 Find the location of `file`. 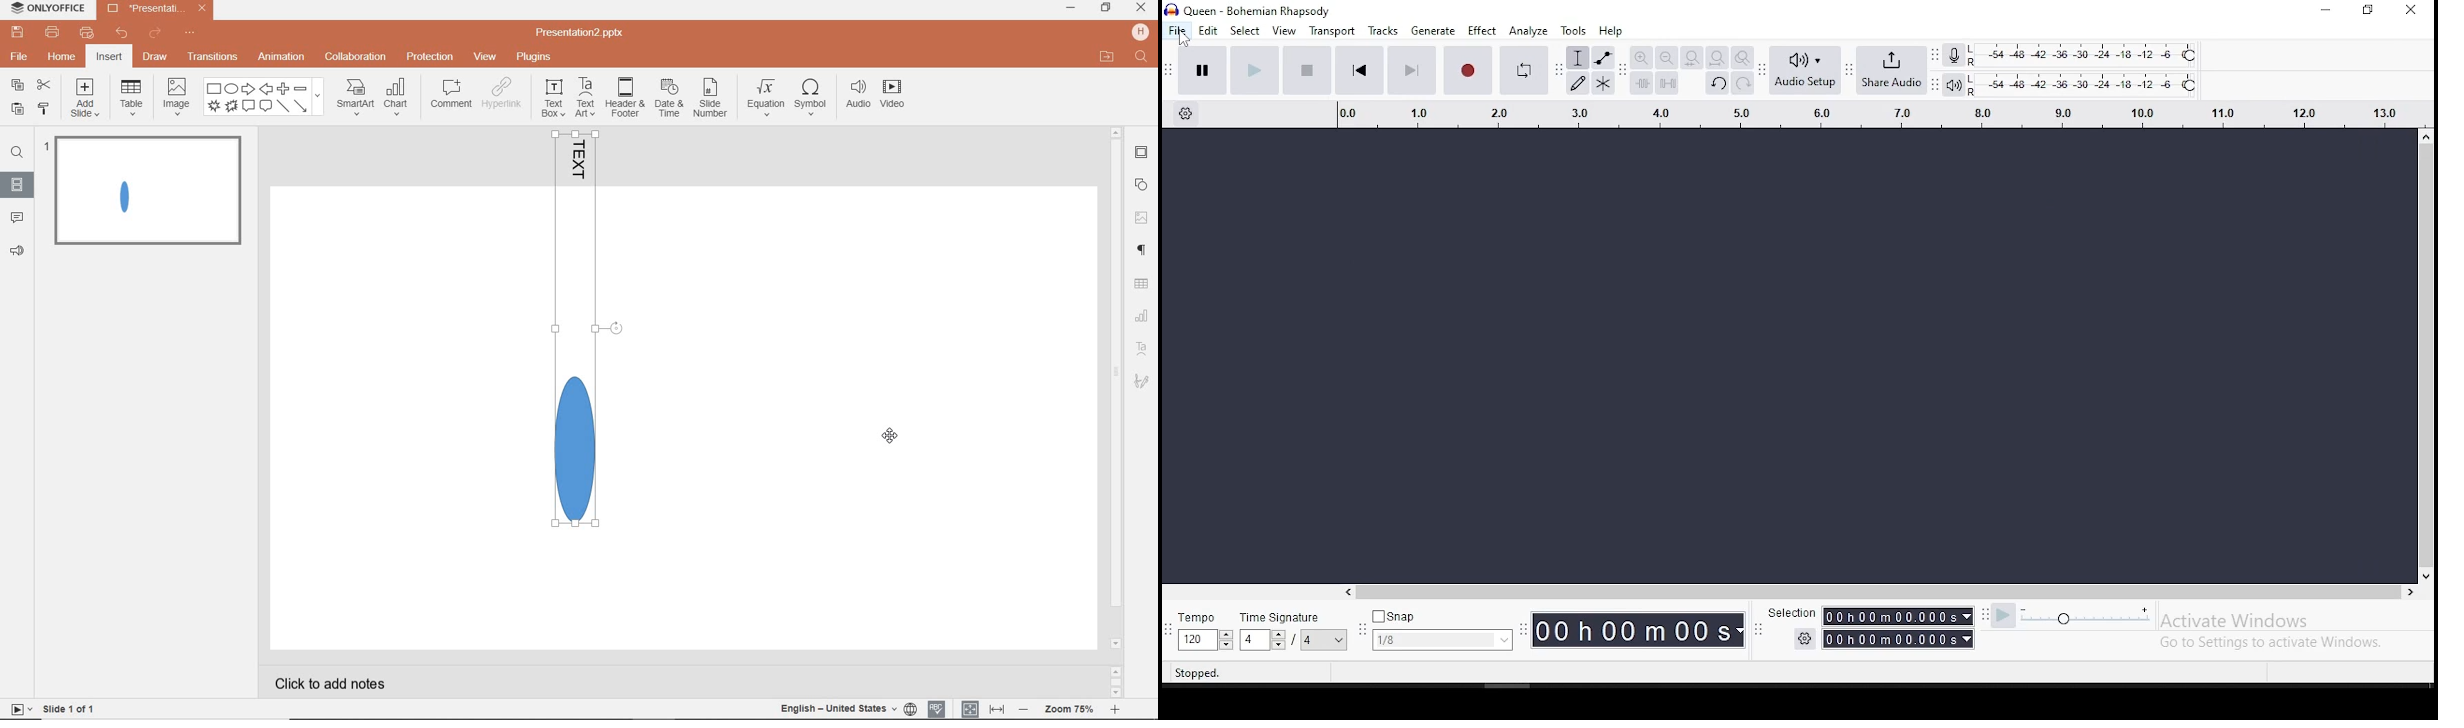

file is located at coordinates (20, 57).